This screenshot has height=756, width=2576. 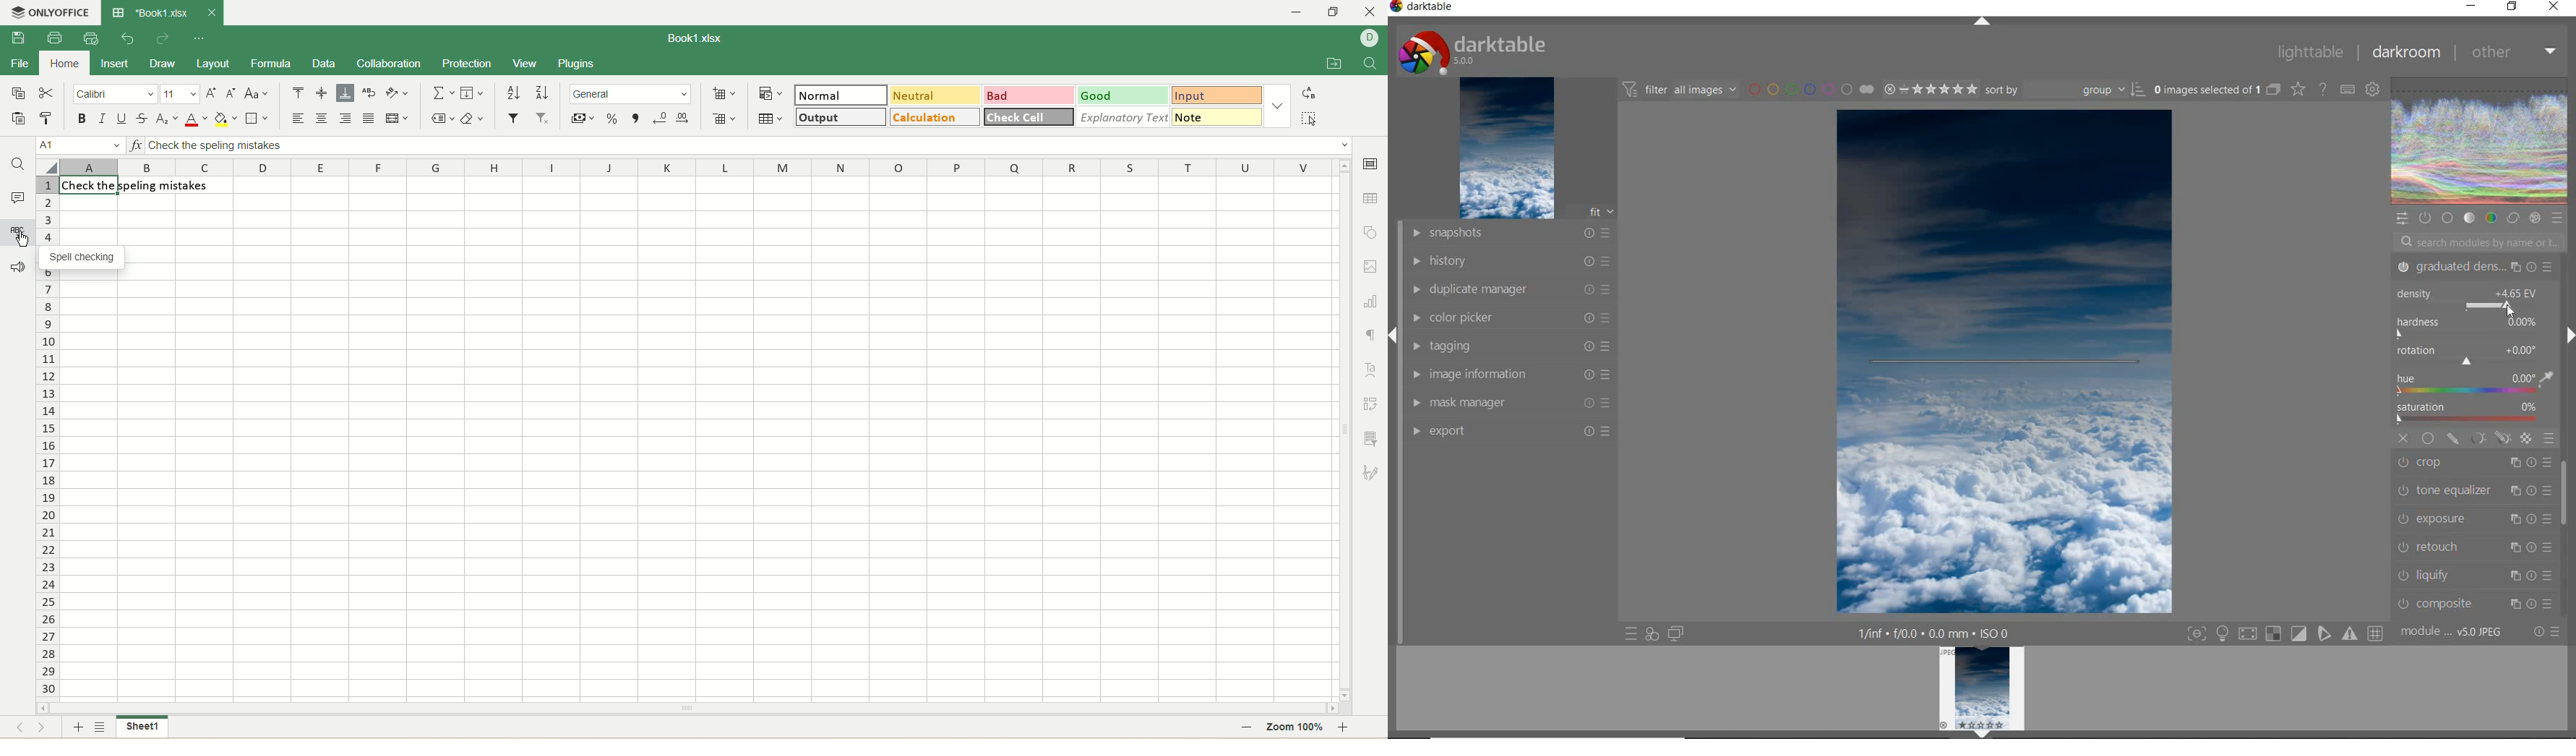 What do you see at coordinates (388, 64) in the screenshot?
I see `collaboration` at bounding box center [388, 64].